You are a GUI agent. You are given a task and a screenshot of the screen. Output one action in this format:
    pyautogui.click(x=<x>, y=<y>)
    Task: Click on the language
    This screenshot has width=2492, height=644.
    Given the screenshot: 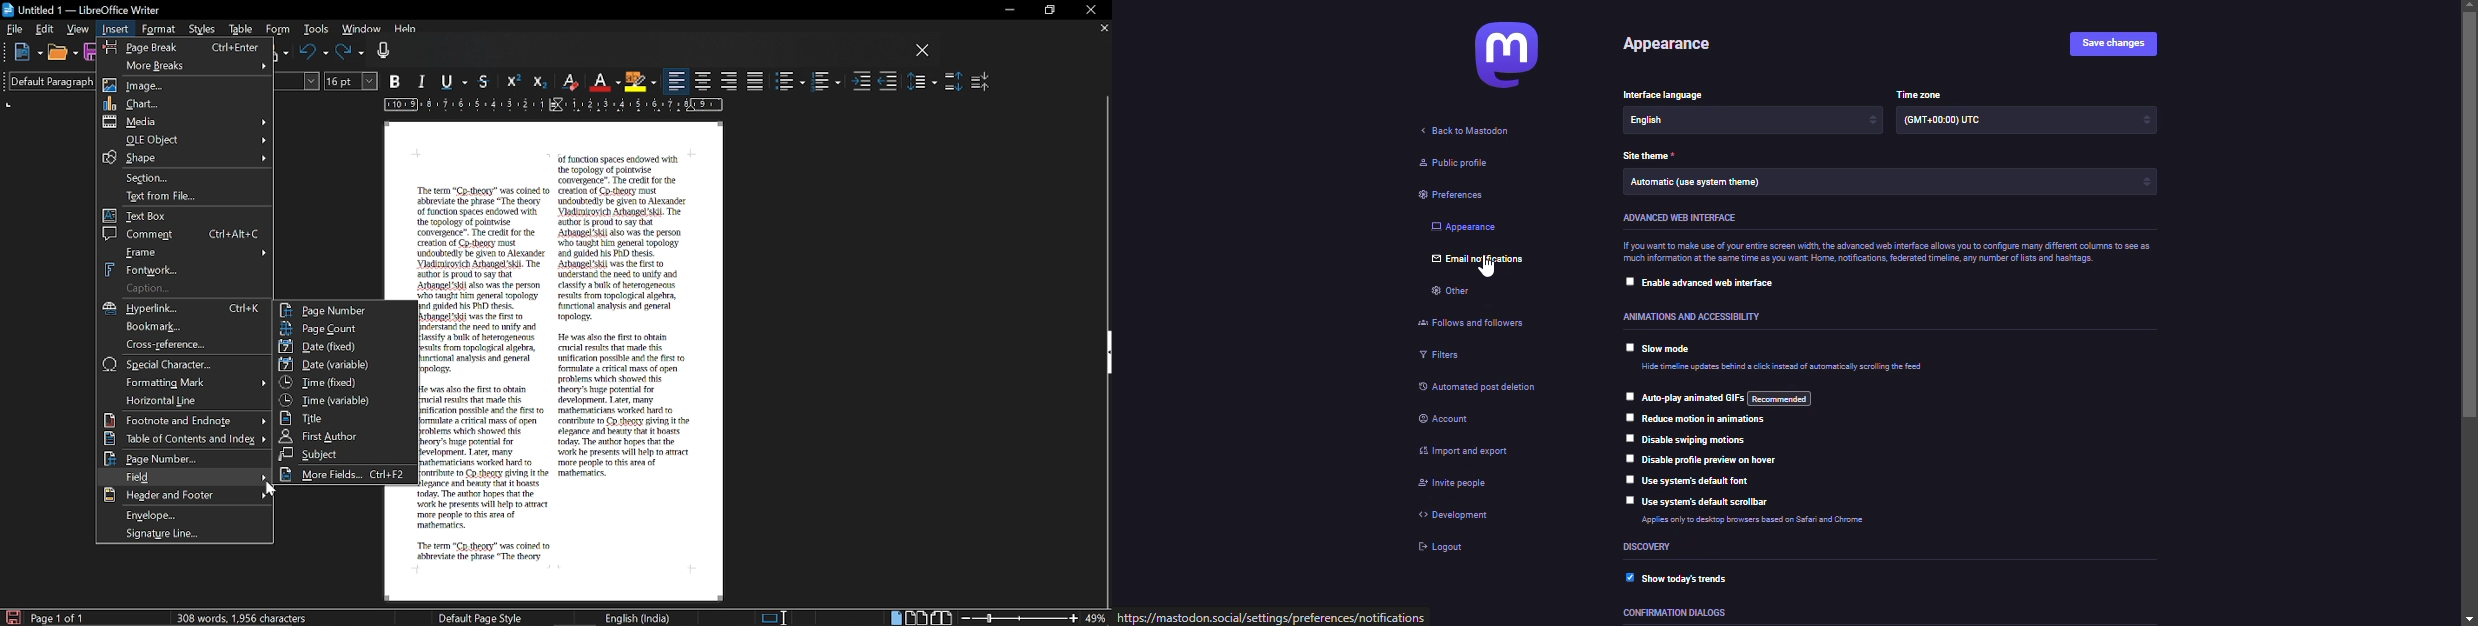 What is the action you would take?
    pyautogui.click(x=1669, y=94)
    